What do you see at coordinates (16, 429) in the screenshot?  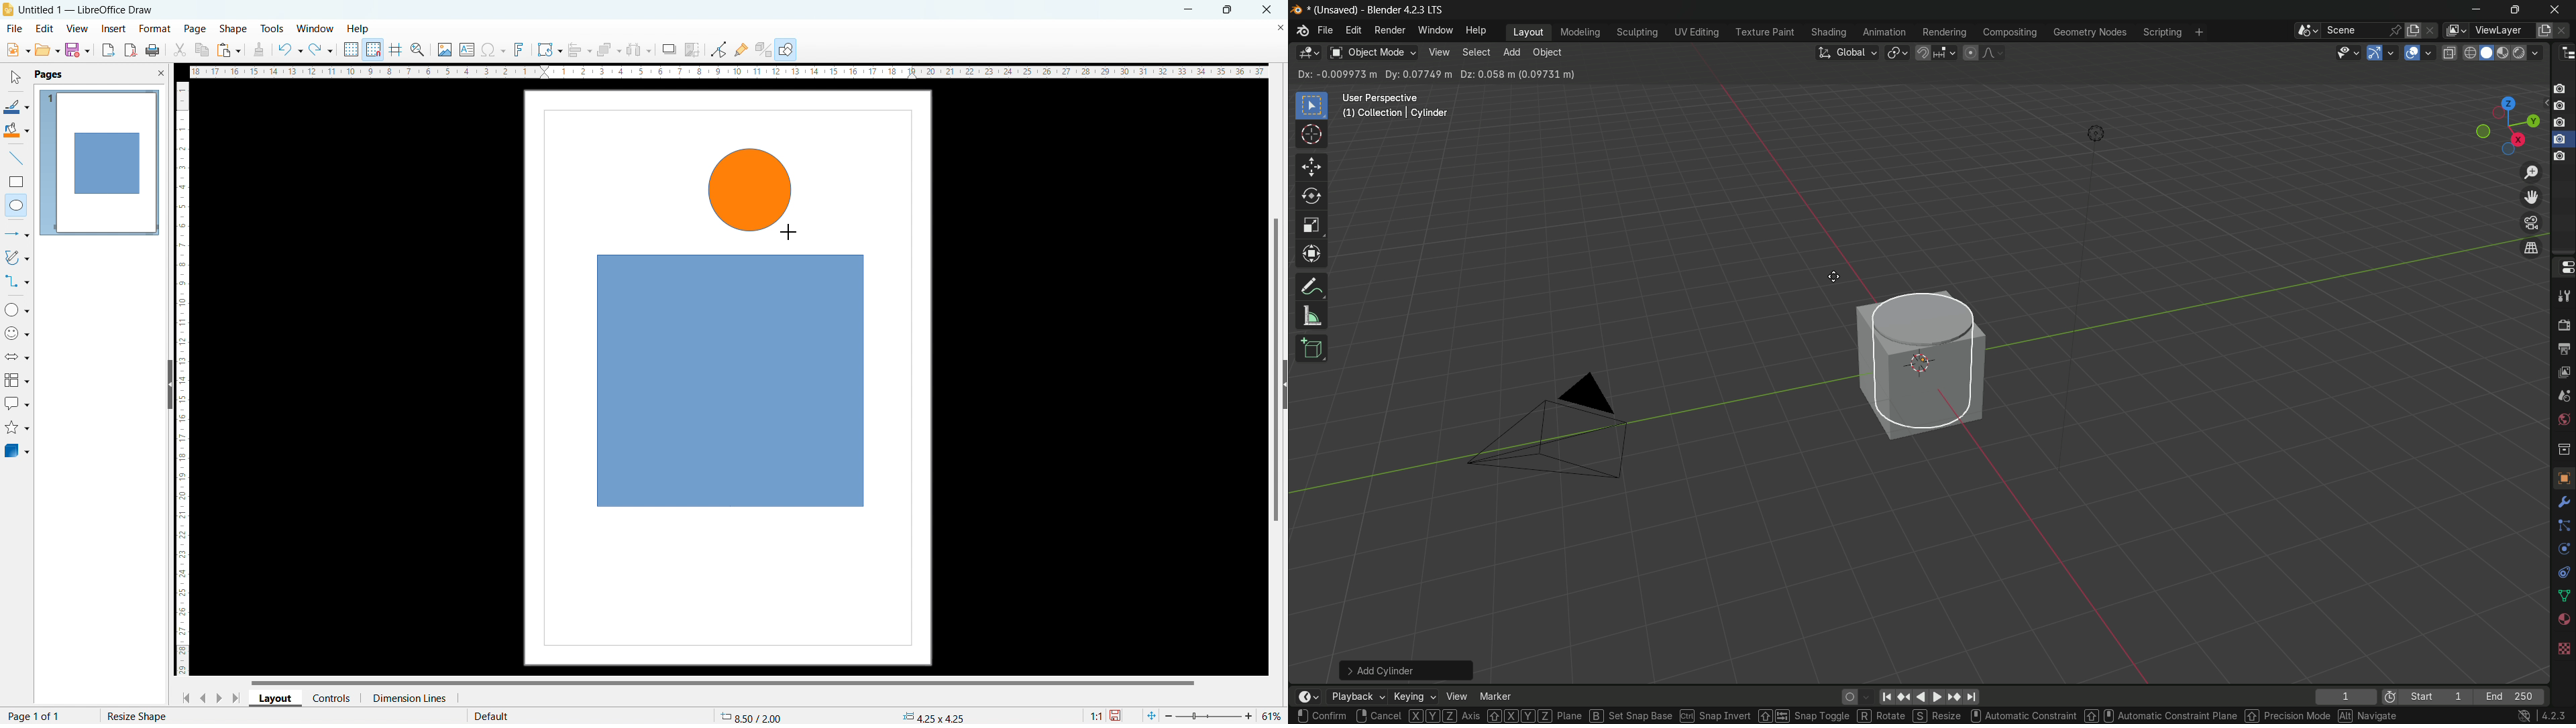 I see `stars and banners` at bounding box center [16, 429].